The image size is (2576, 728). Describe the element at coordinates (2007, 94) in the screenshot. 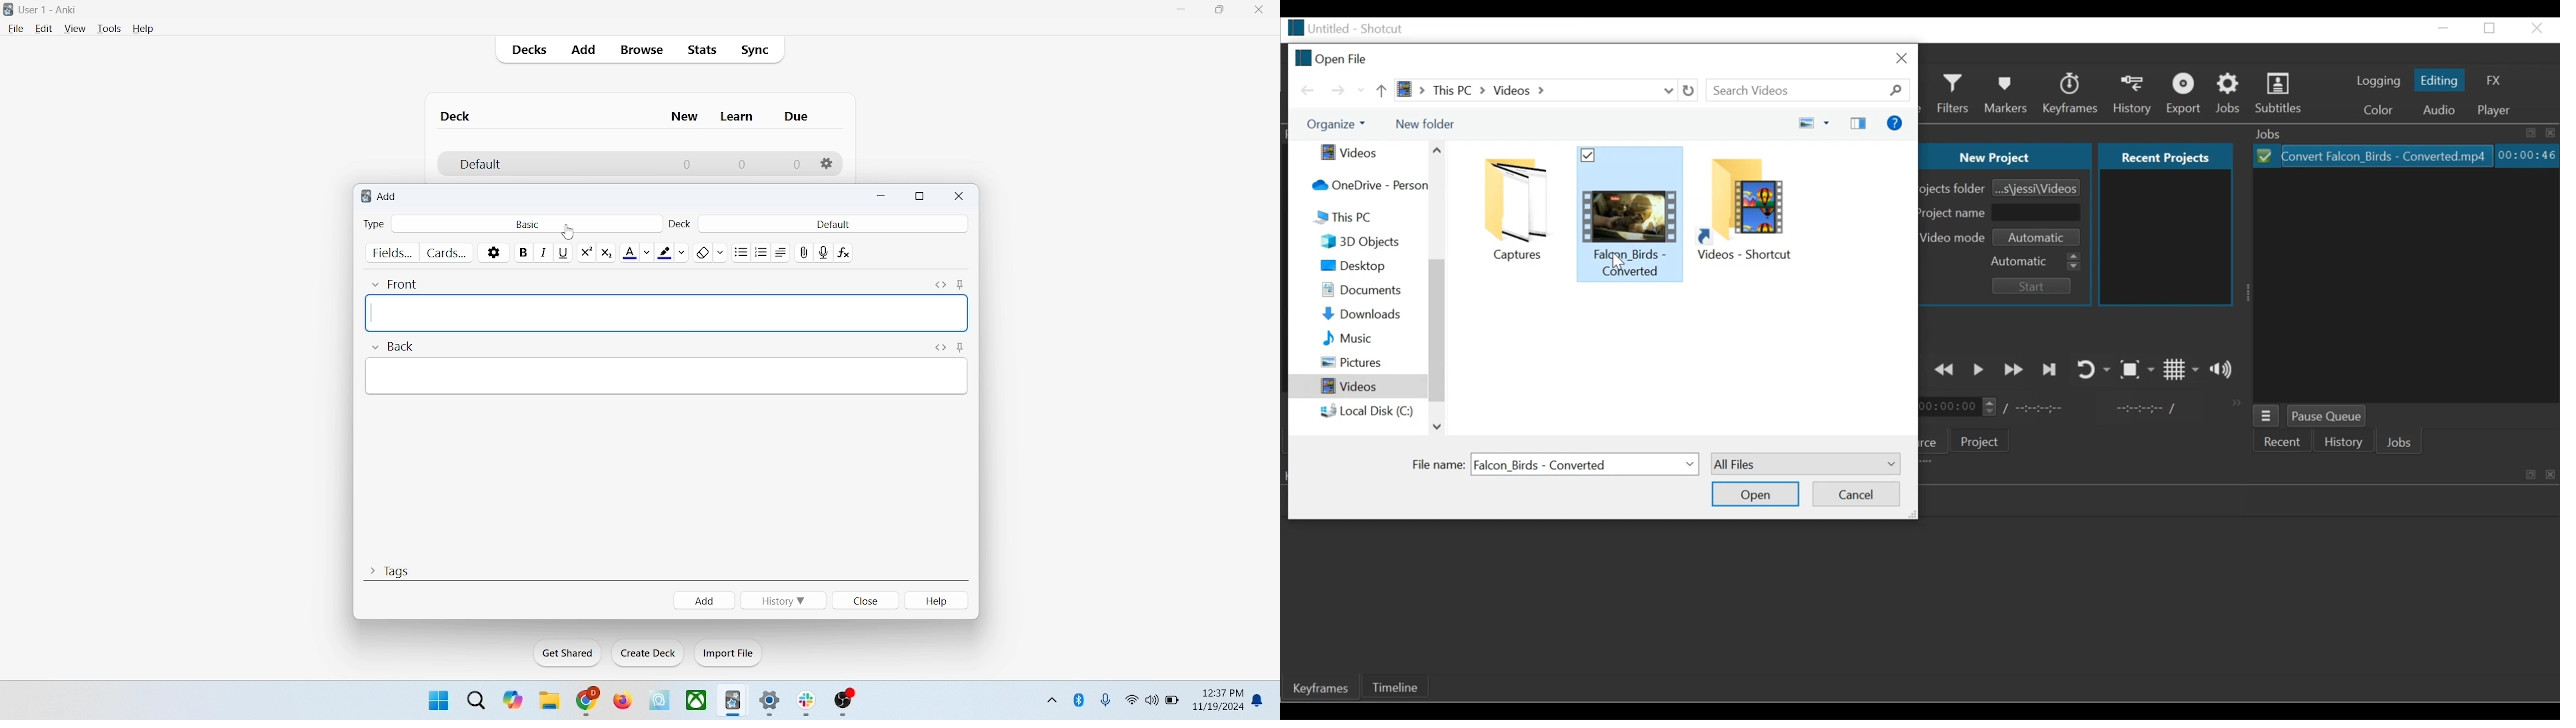

I see `Markers` at that location.